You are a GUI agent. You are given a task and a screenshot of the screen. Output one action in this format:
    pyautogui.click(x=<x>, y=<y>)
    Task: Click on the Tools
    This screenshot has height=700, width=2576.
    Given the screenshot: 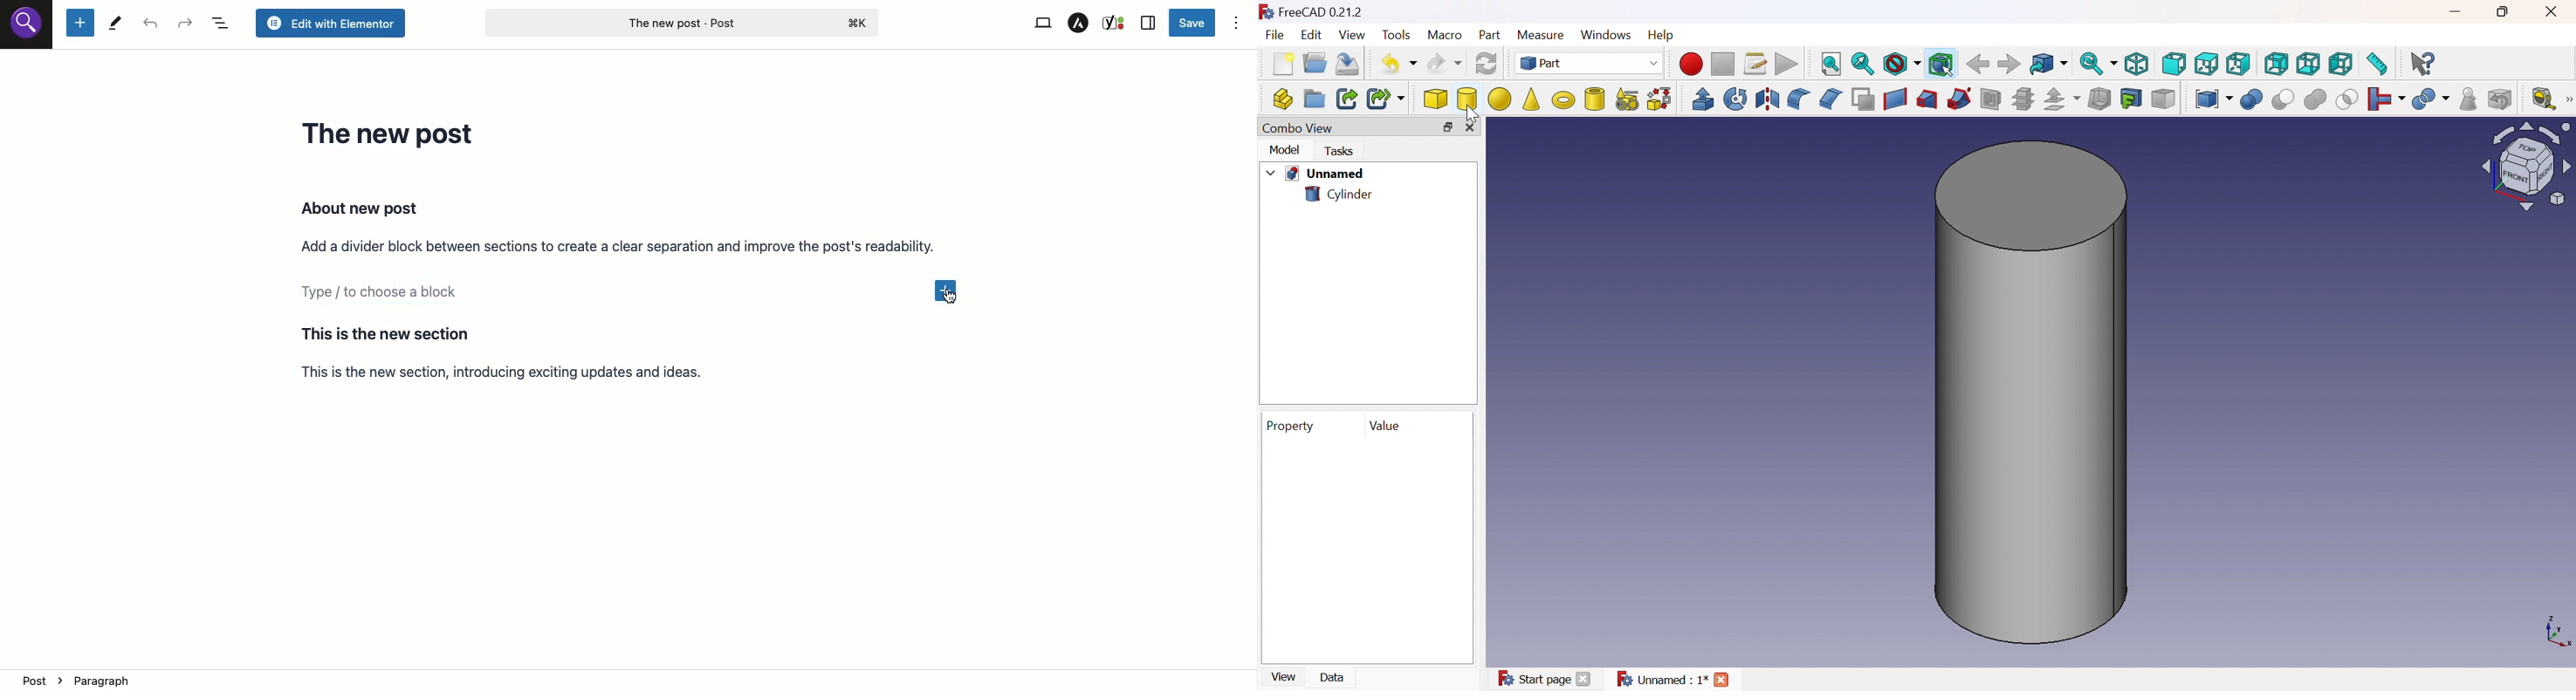 What is the action you would take?
    pyautogui.click(x=115, y=24)
    